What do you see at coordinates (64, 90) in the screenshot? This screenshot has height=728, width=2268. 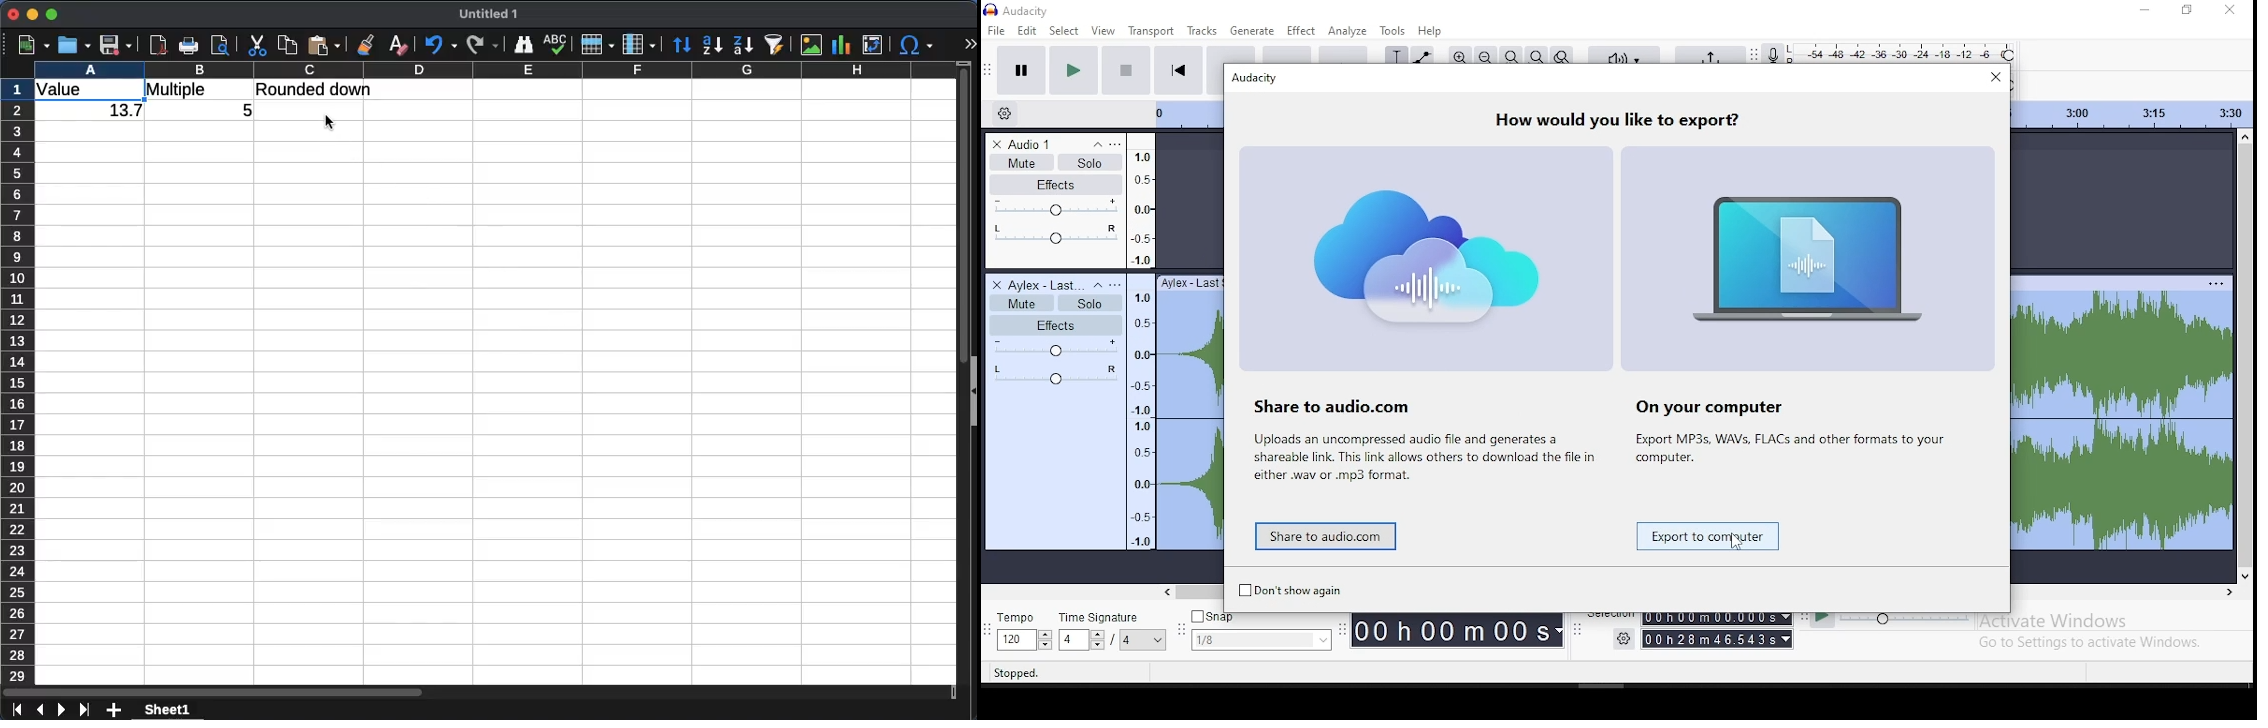 I see `value` at bounding box center [64, 90].